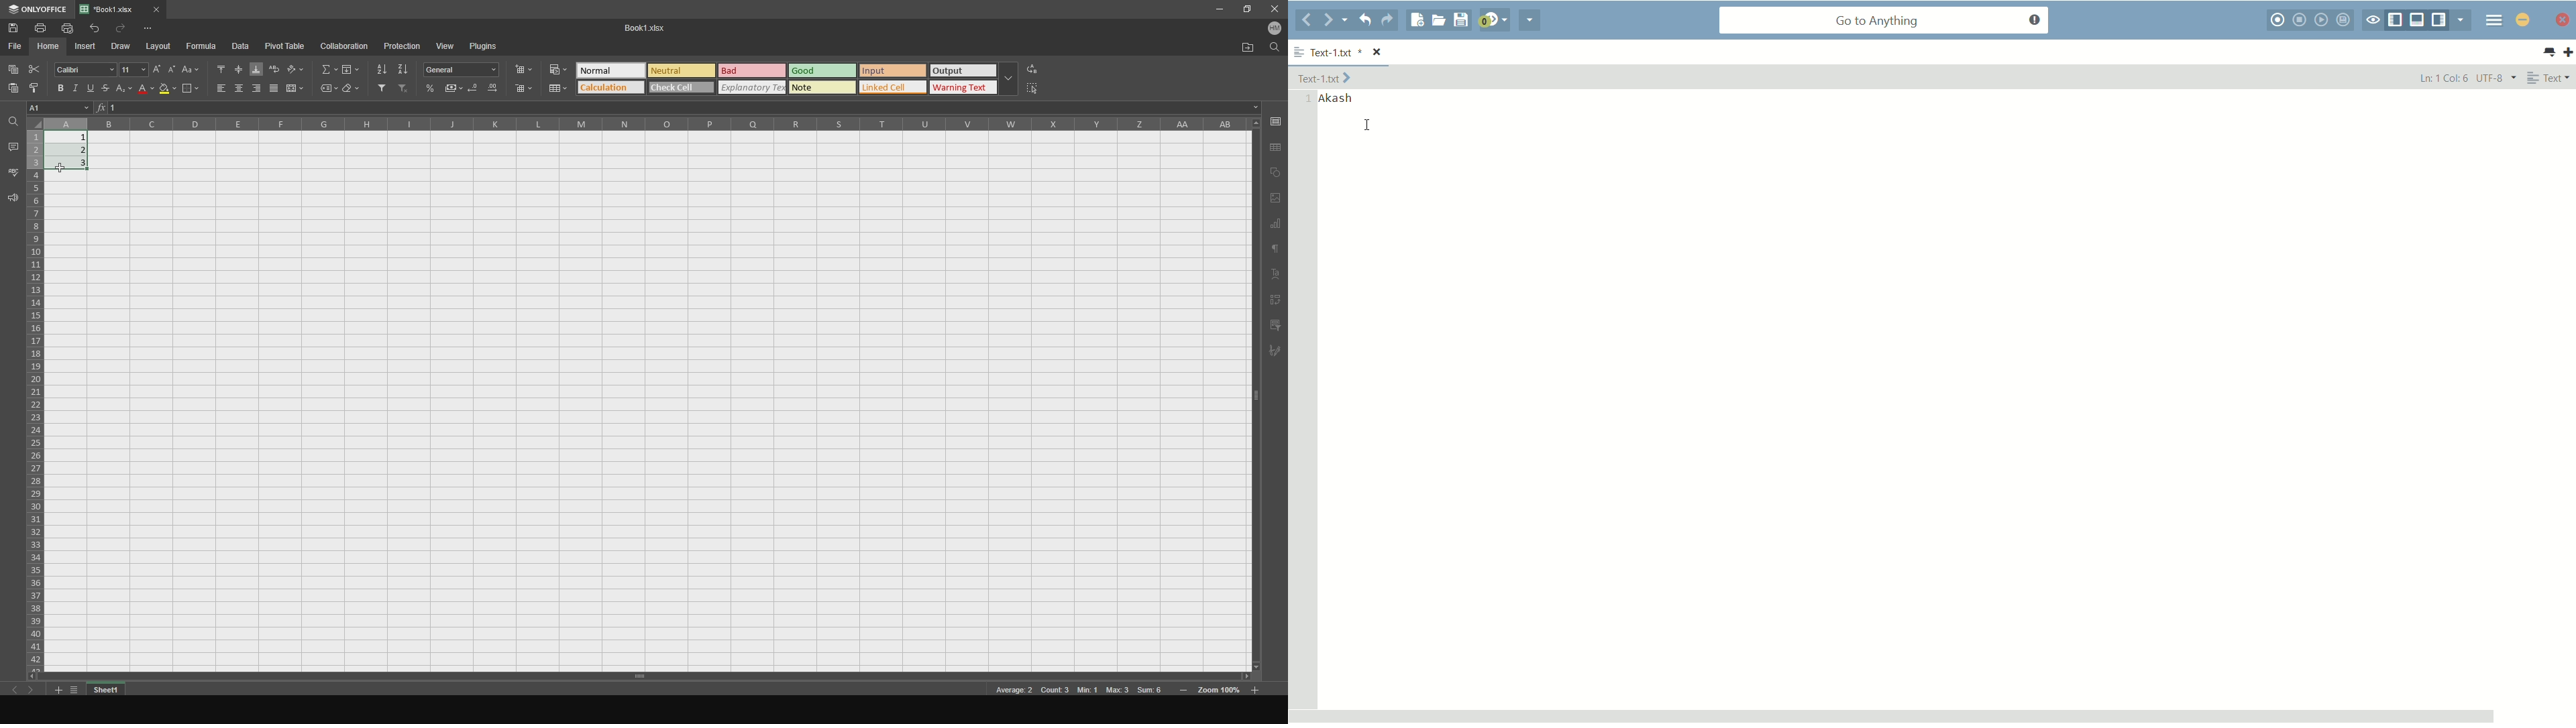 This screenshot has height=728, width=2576. What do you see at coordinates (404, 90) in the screenshot?
I see `deselect filter` at bounding box center [404, 90].